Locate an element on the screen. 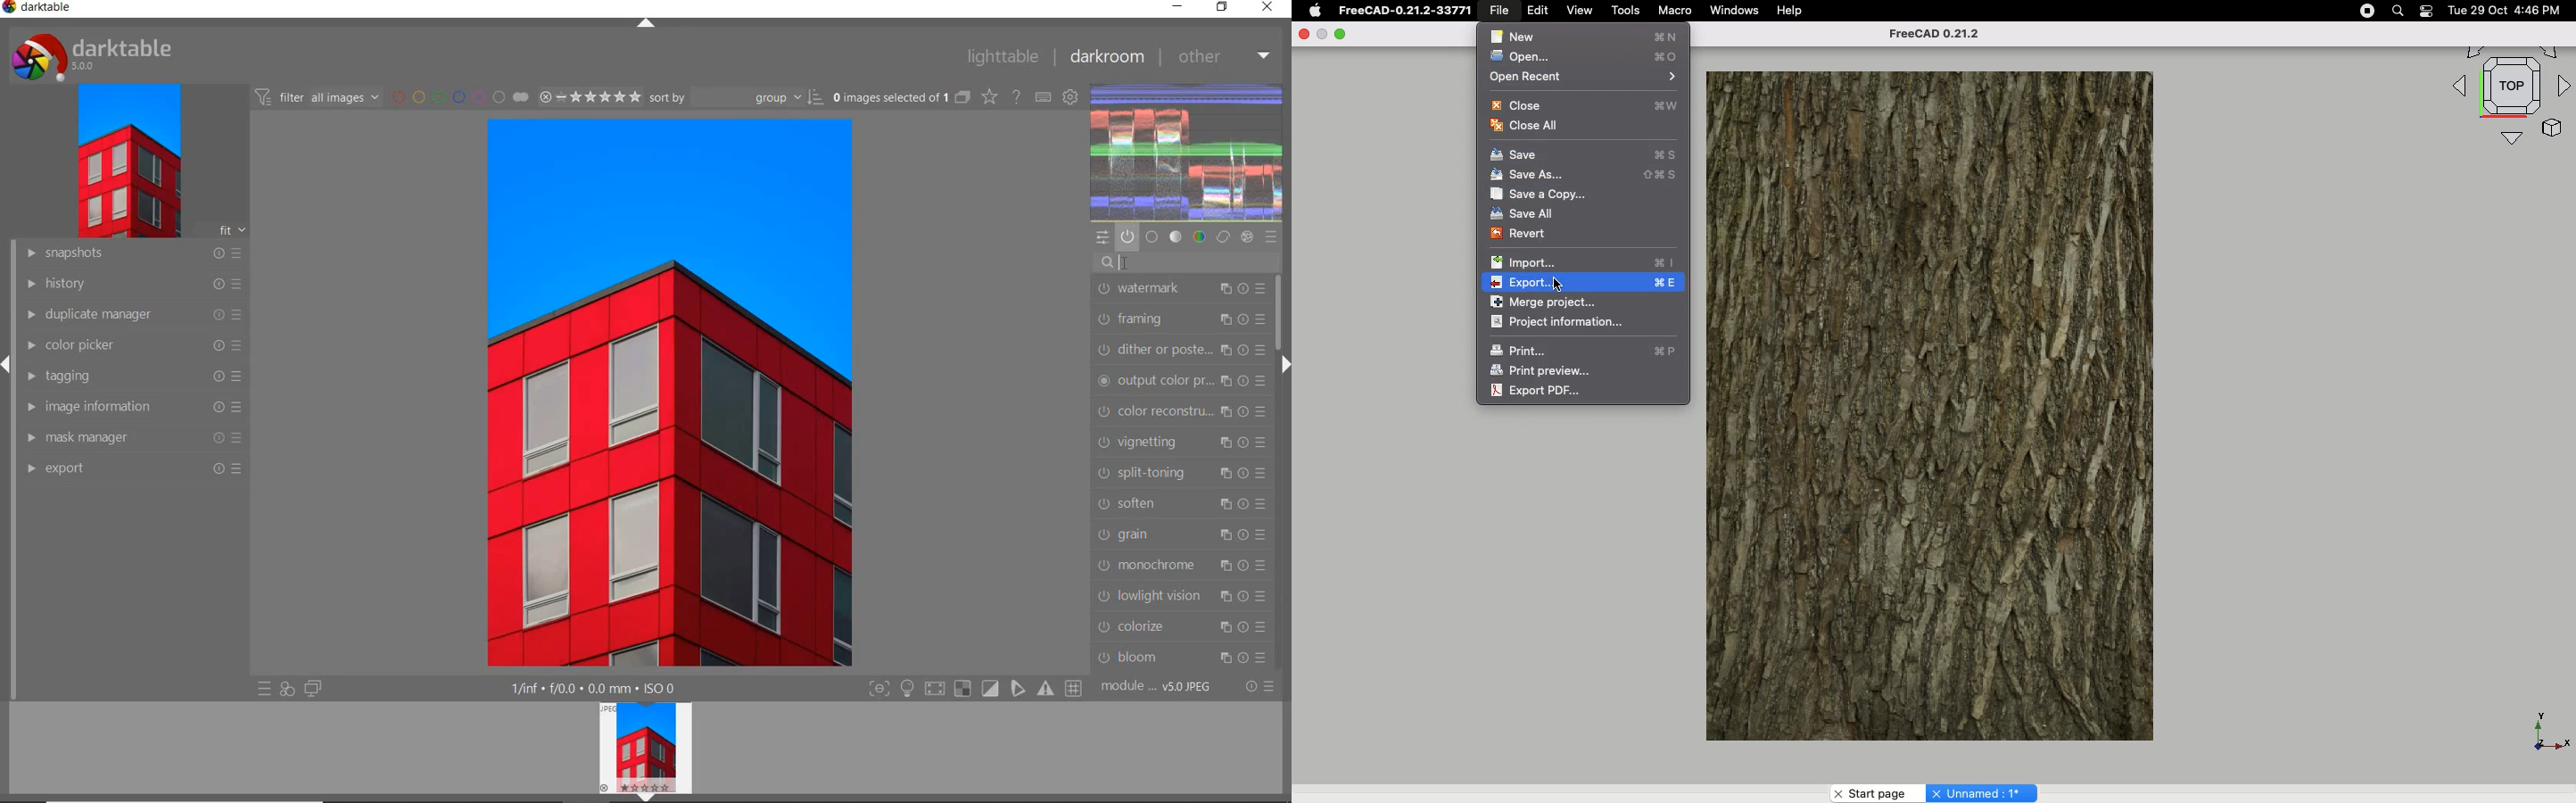  Tue 29 Oct 4:46 PM is located at coordinates (2507, 11).